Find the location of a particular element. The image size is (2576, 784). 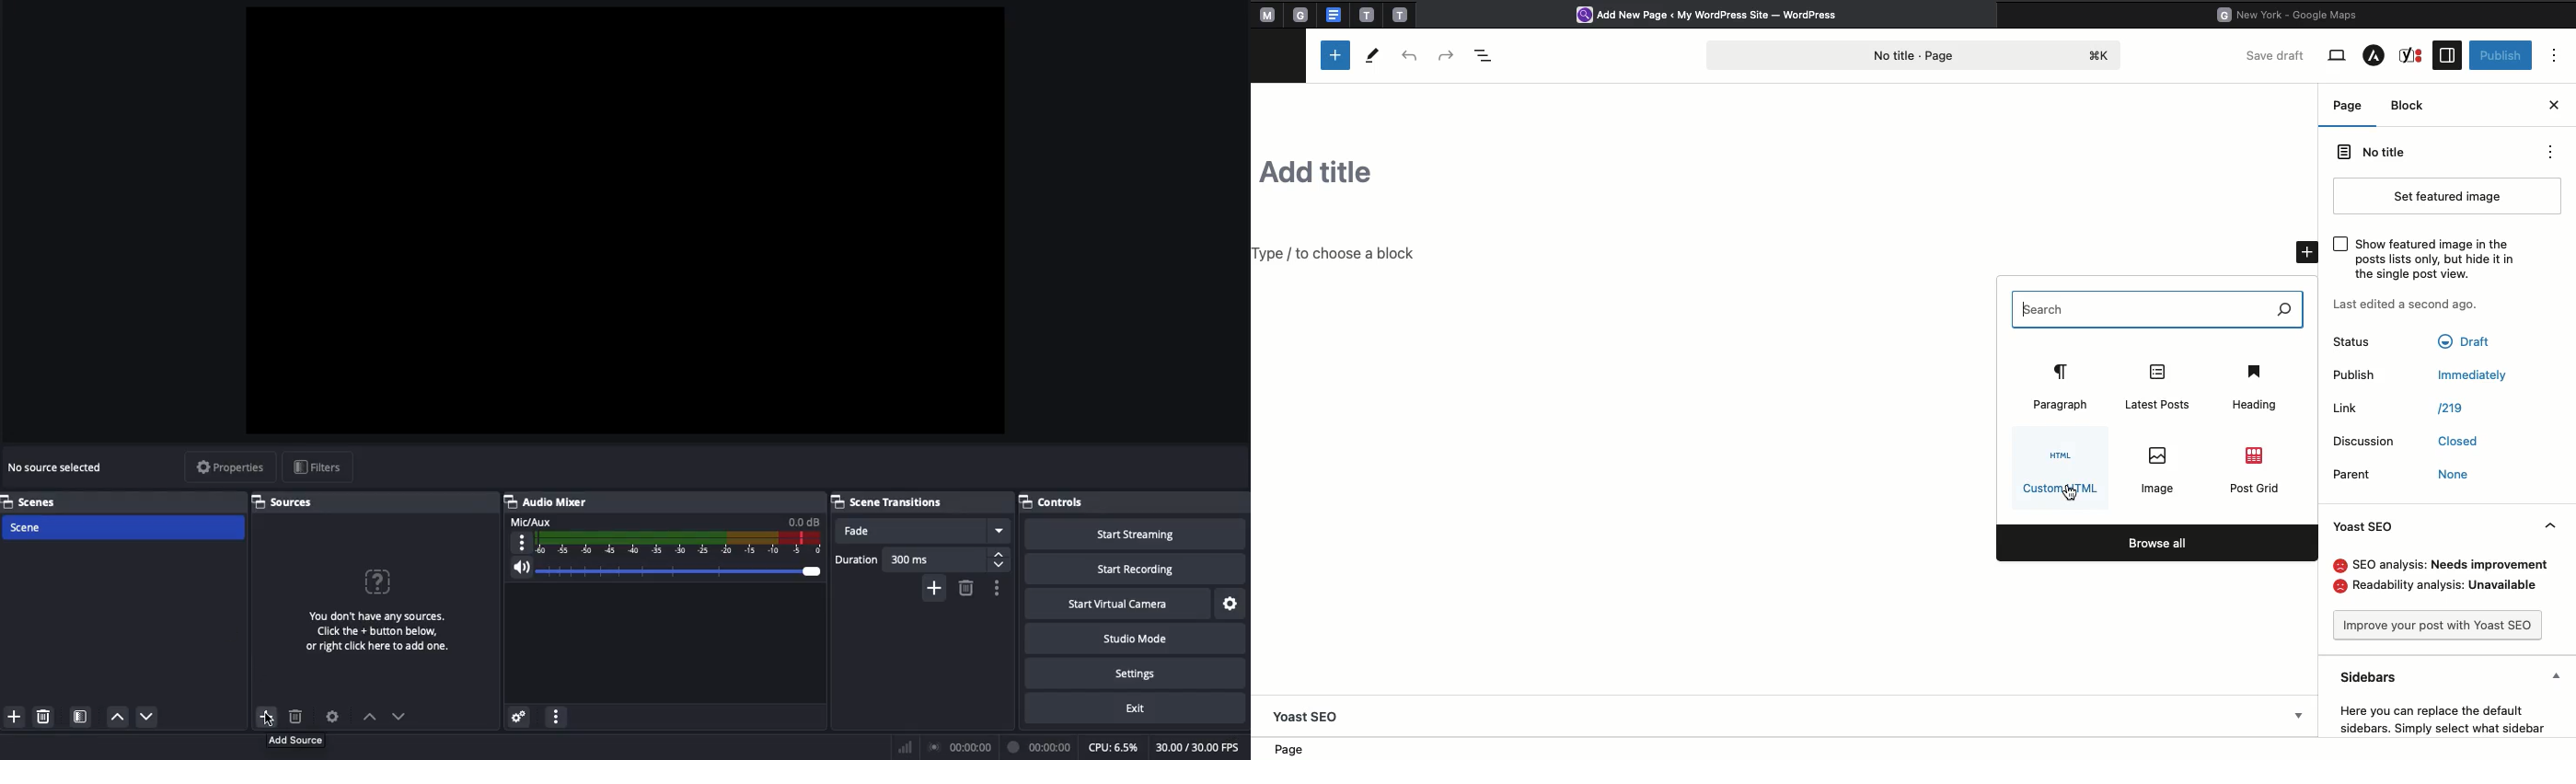

Settings is located at coordinates (1232, 603).